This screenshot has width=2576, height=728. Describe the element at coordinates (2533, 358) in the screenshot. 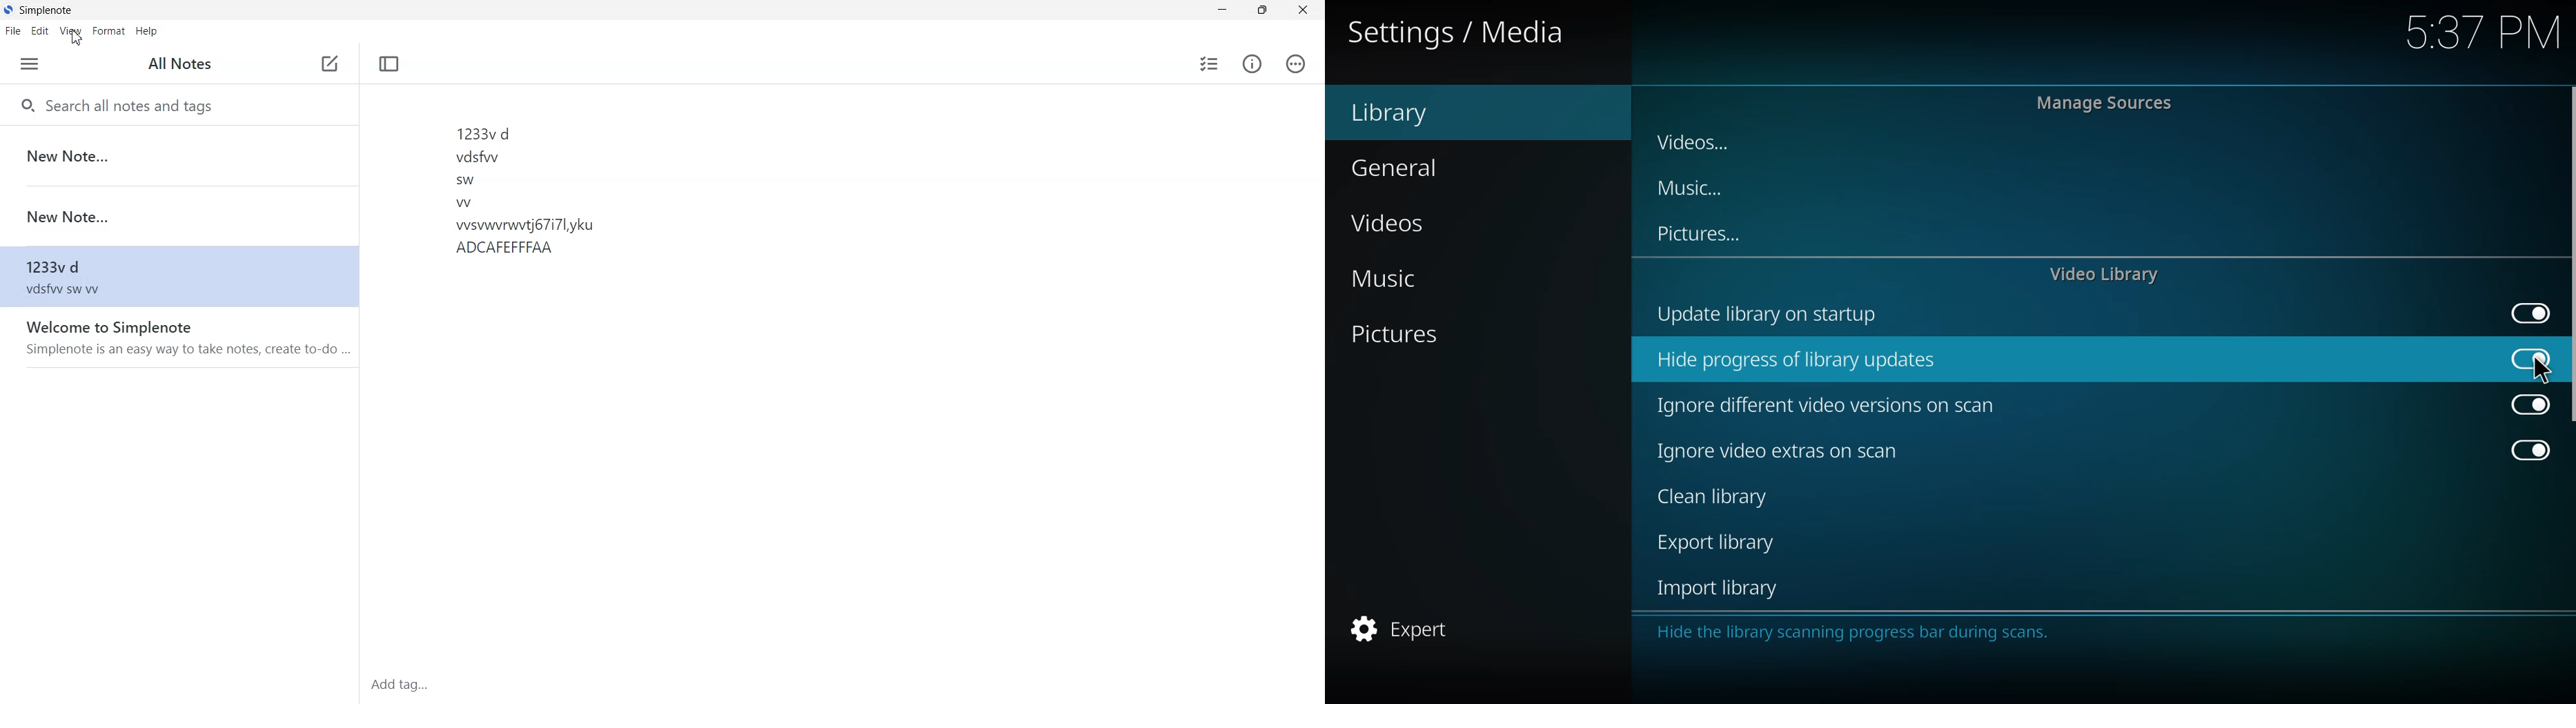

I see `enabled` at that location.